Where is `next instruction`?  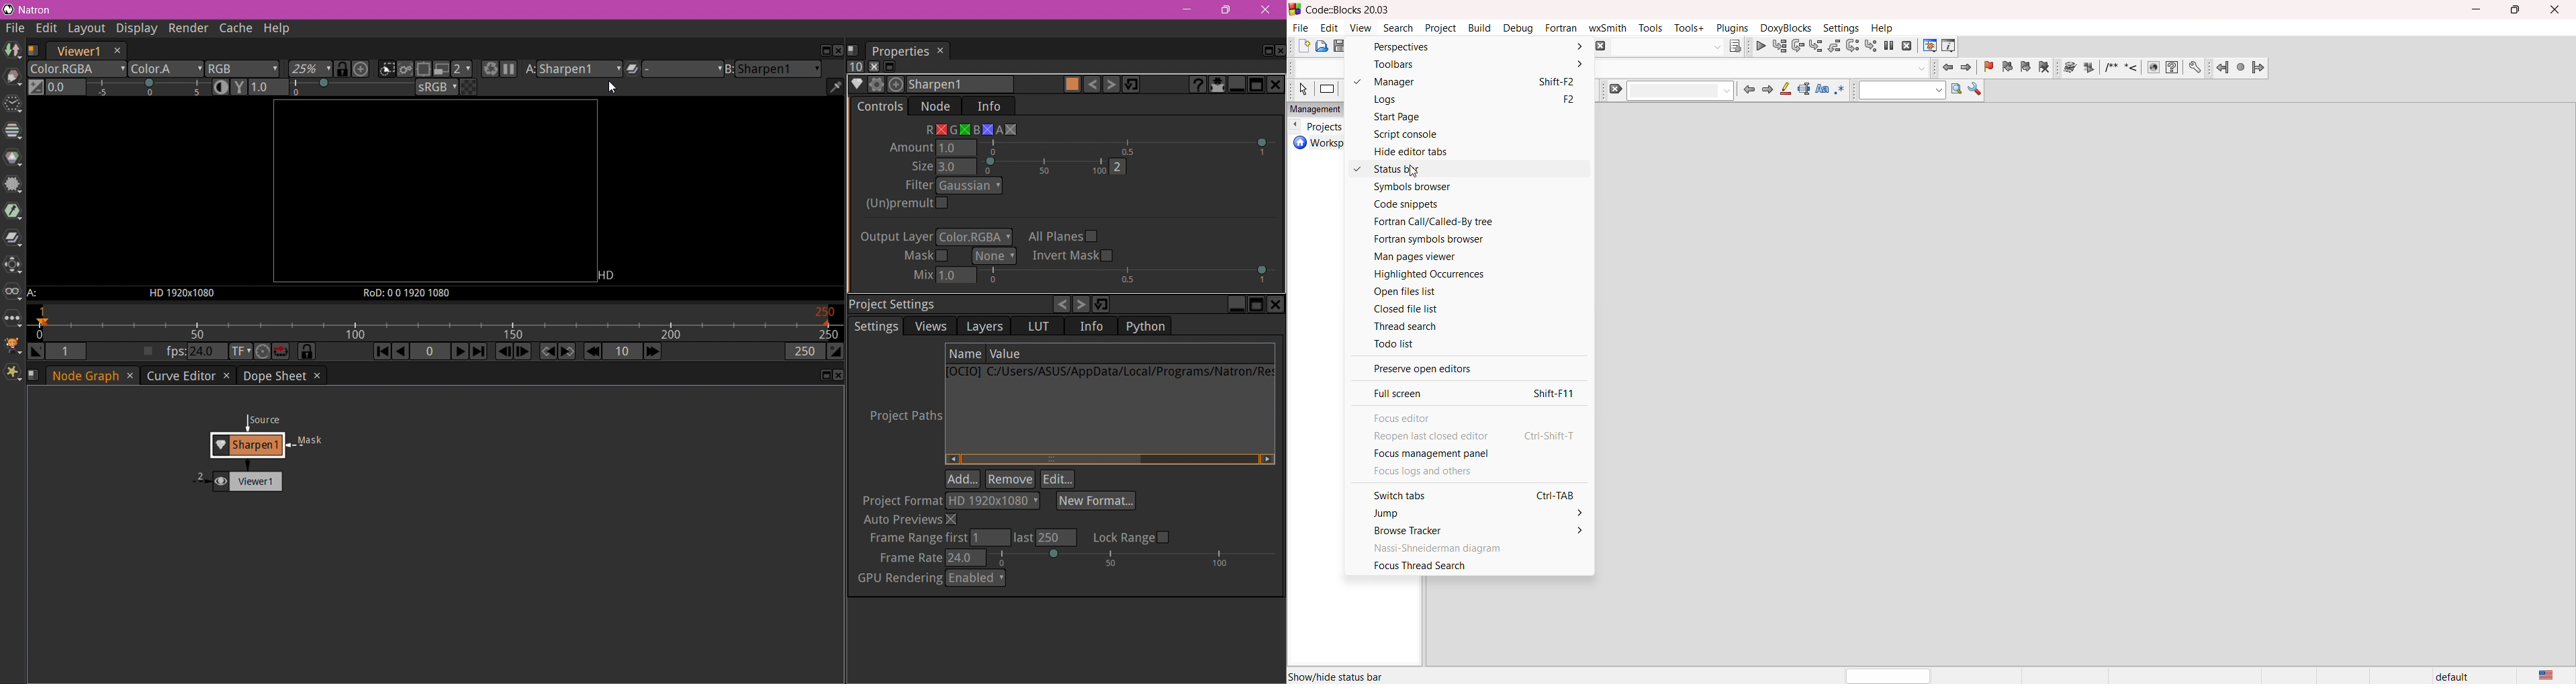
next instruction is located at coordinates (1853, 46).